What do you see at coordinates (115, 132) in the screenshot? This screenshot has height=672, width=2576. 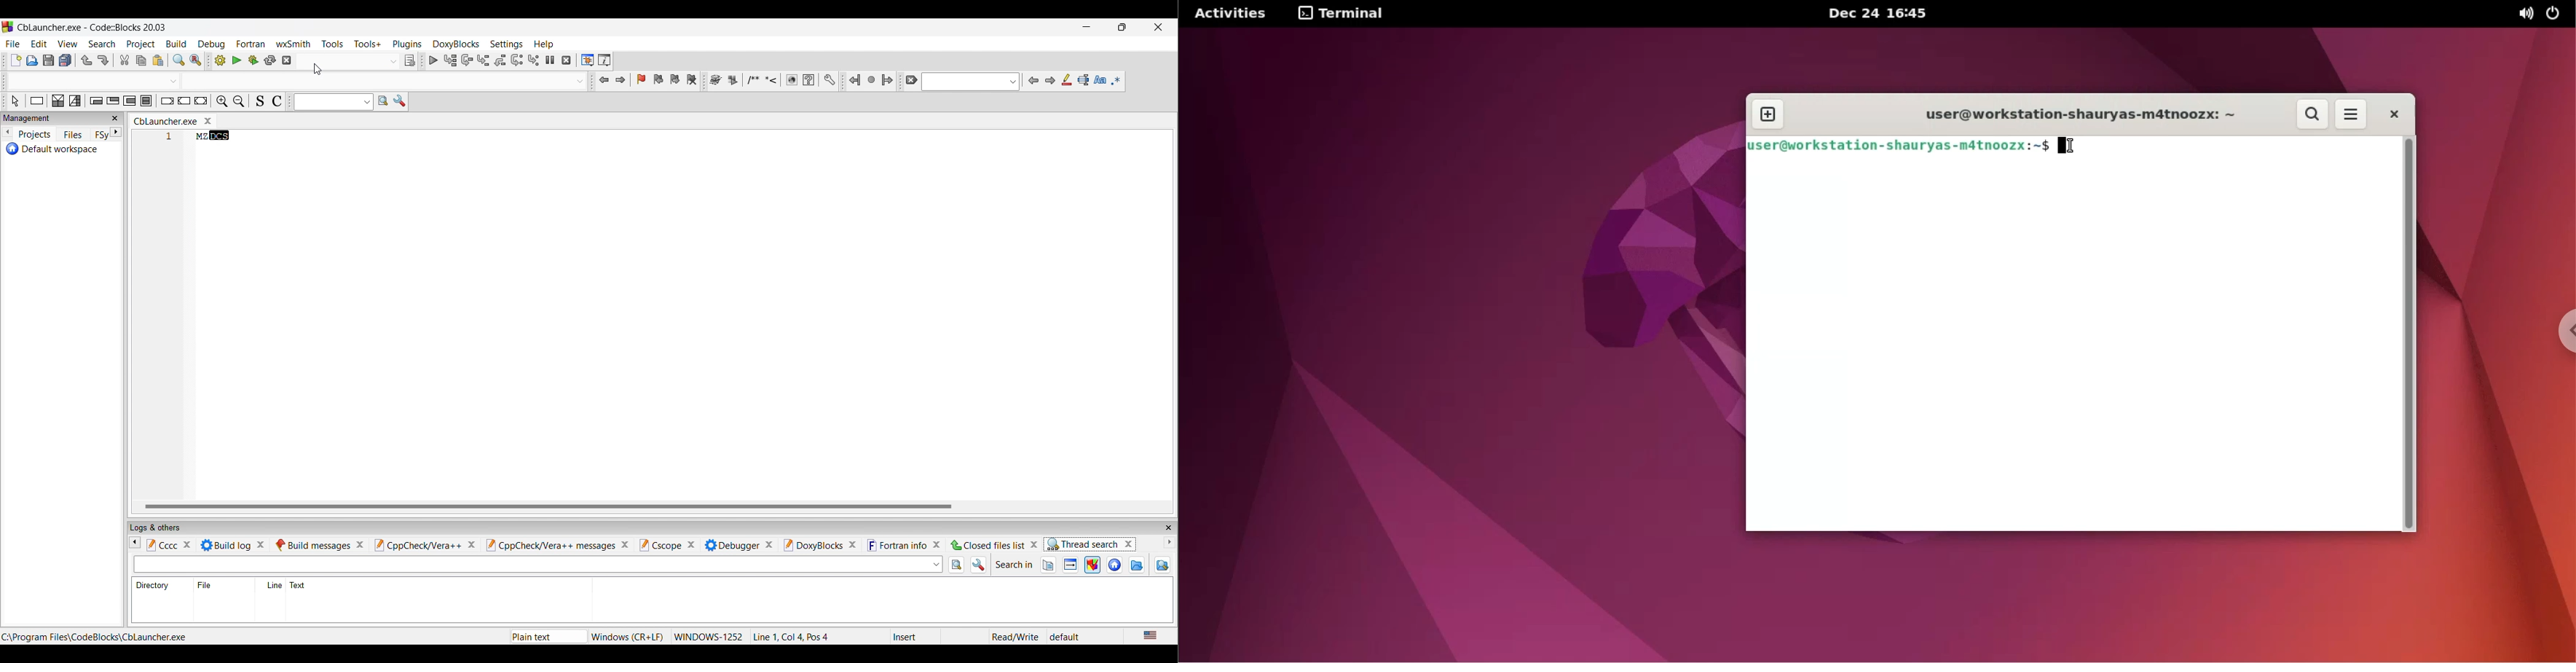 I see `Go to next` at bounding box center [115, 132].